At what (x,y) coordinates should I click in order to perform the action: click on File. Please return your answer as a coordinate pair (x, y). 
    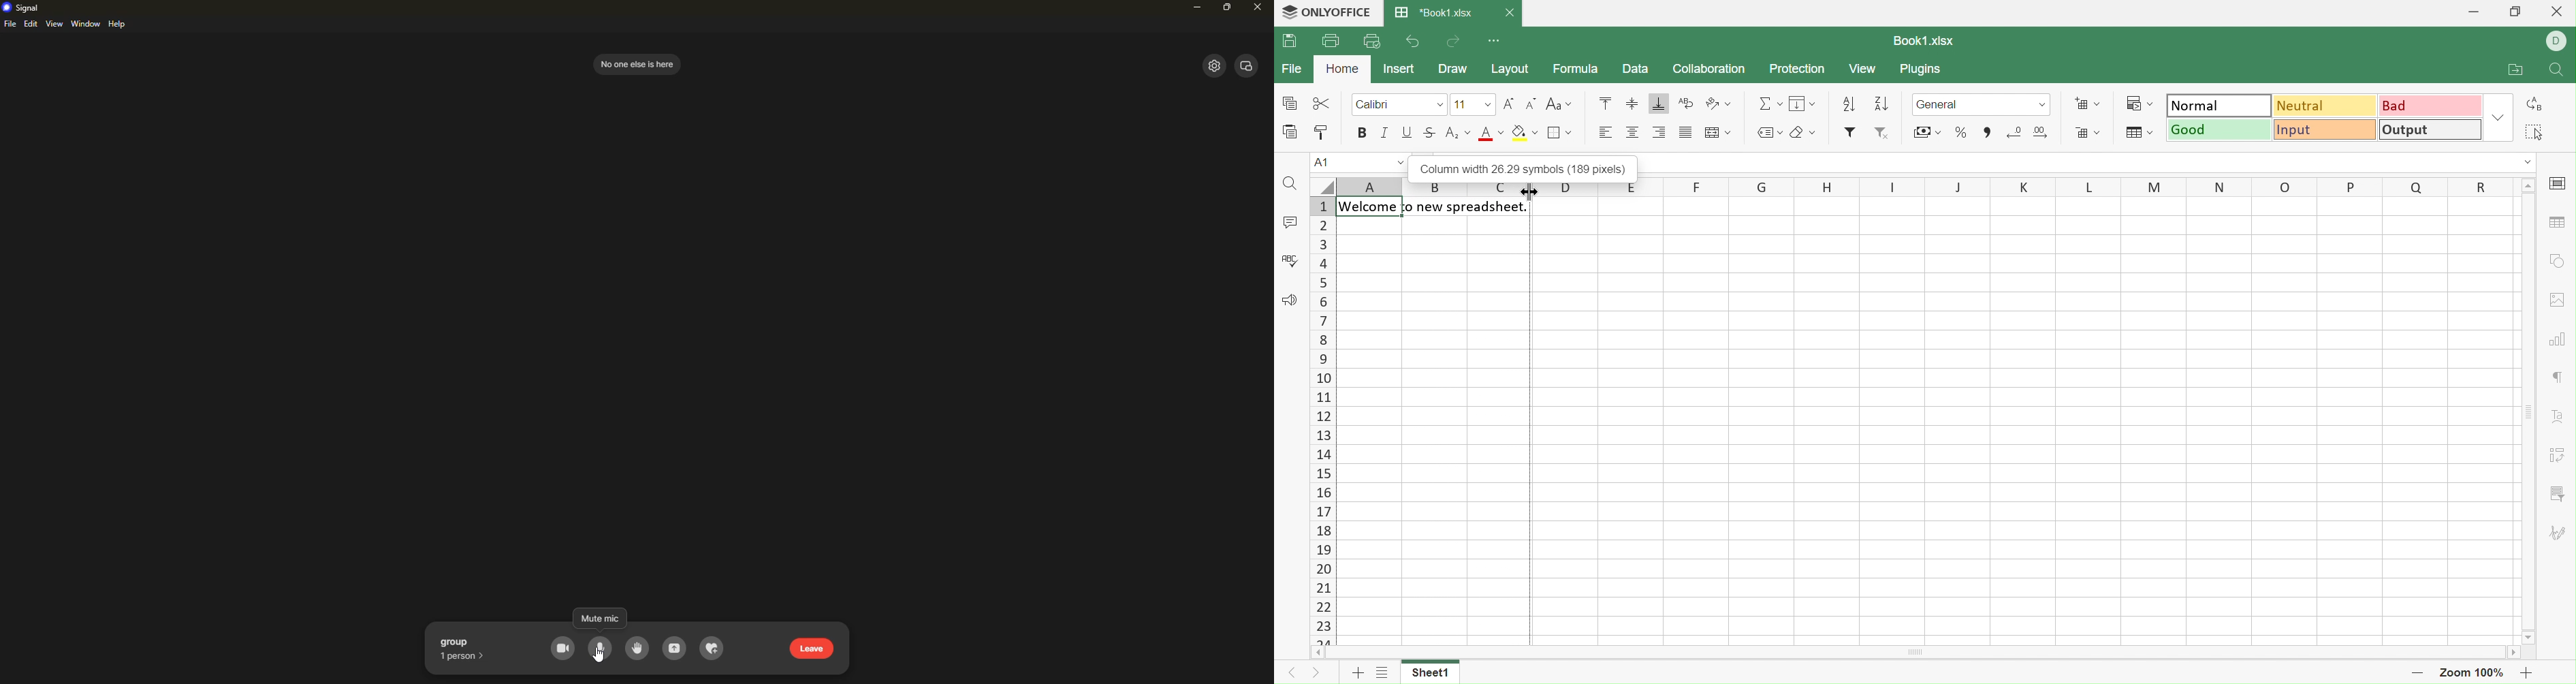
    Looking at the image, I should click on (1294, 67).